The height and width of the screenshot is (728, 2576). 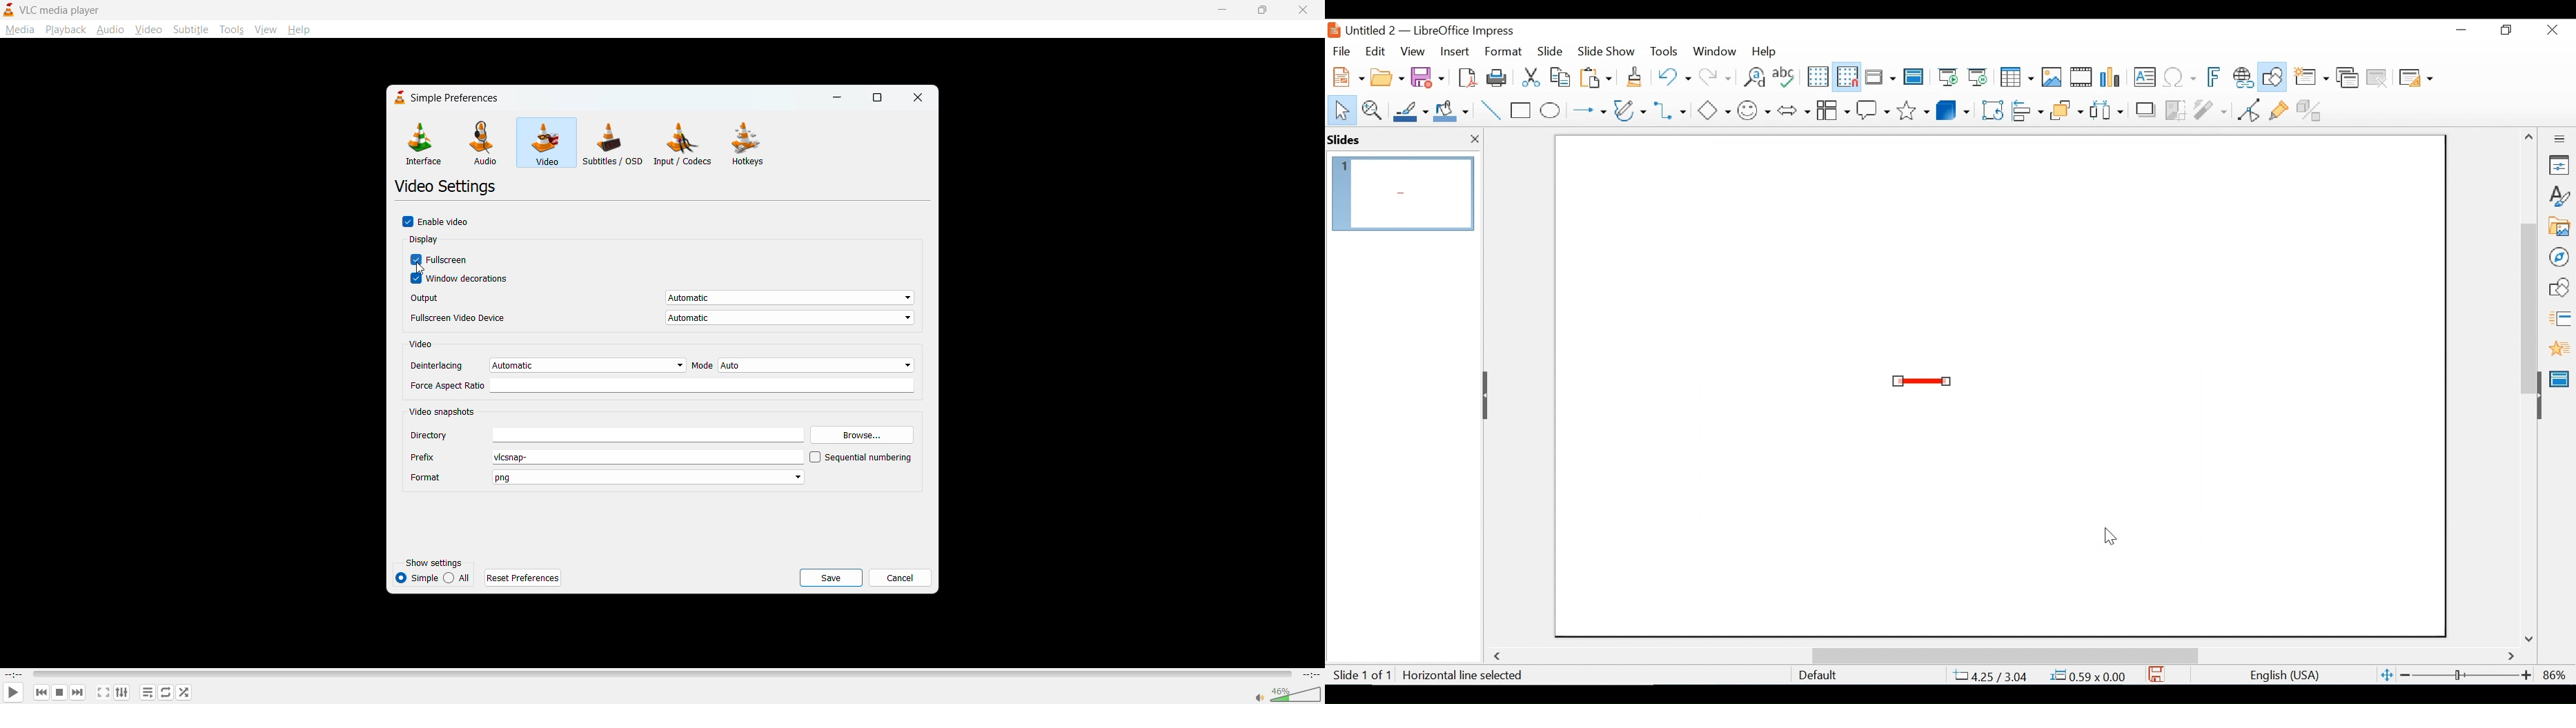 What do you see at coordinates (1561, 77) in the screenshot?
I see `Copy` at bounding box center [1561, 77].